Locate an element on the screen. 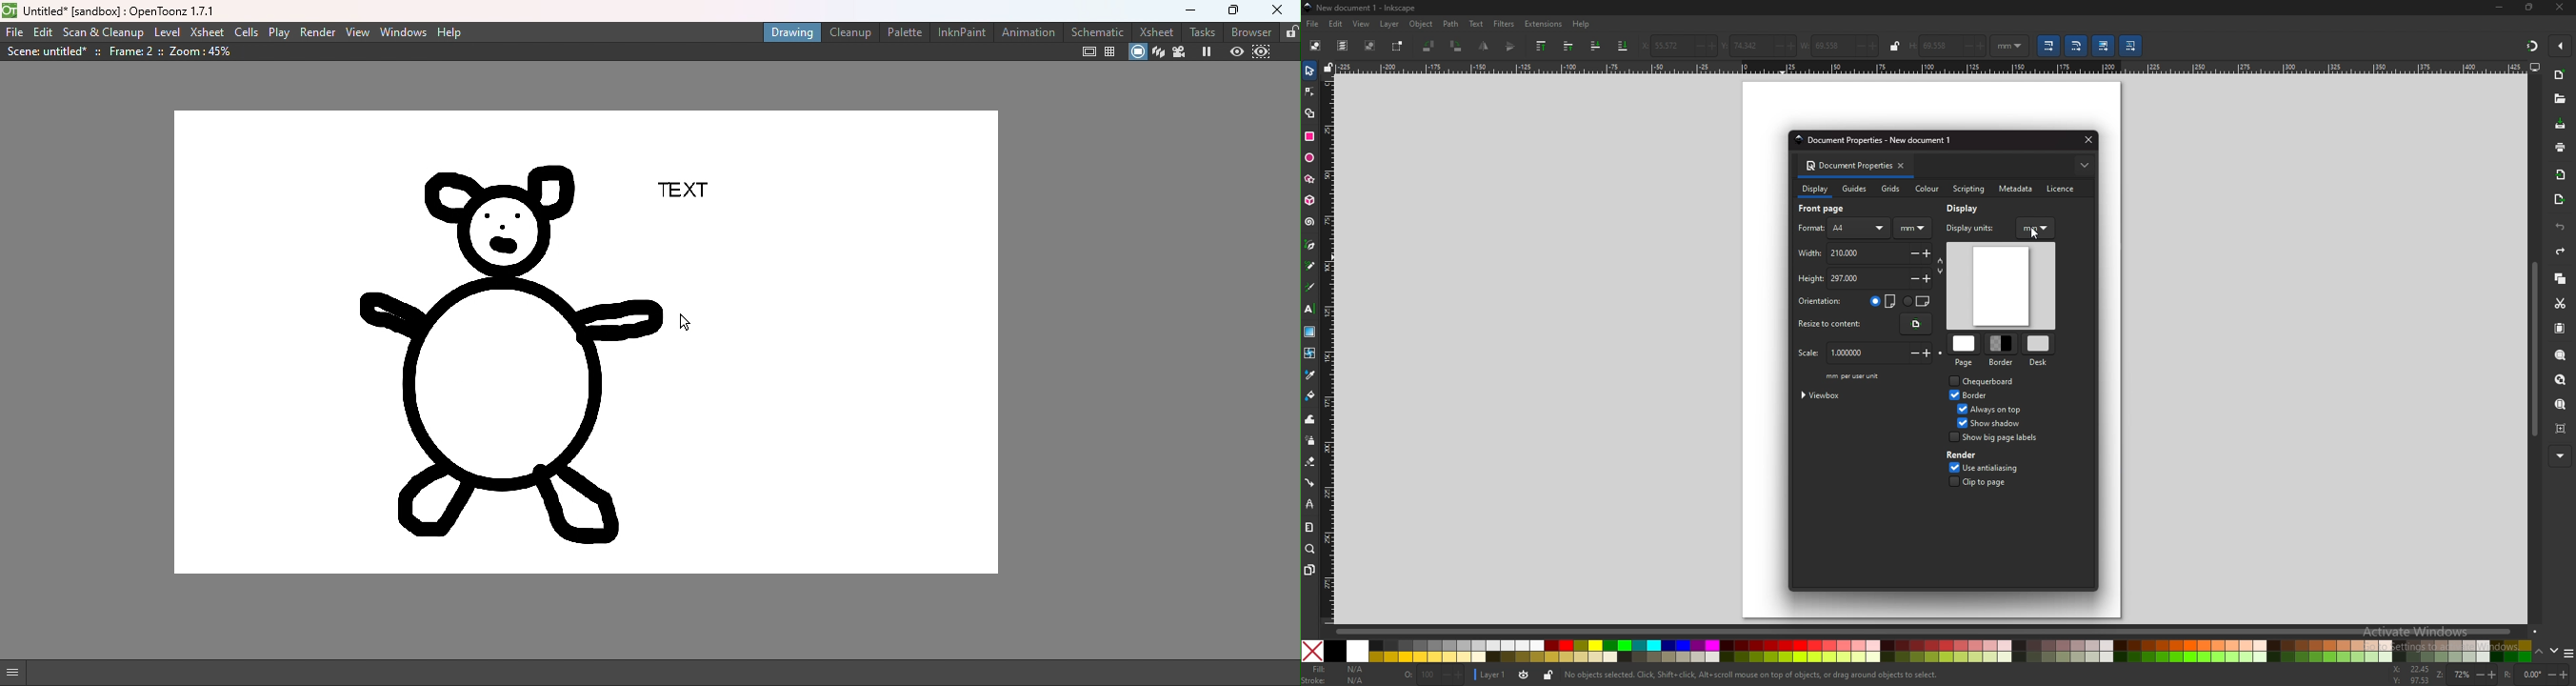 This screenshot has height=700, width=2576. show shadow is located at coordinates (2000, 423).